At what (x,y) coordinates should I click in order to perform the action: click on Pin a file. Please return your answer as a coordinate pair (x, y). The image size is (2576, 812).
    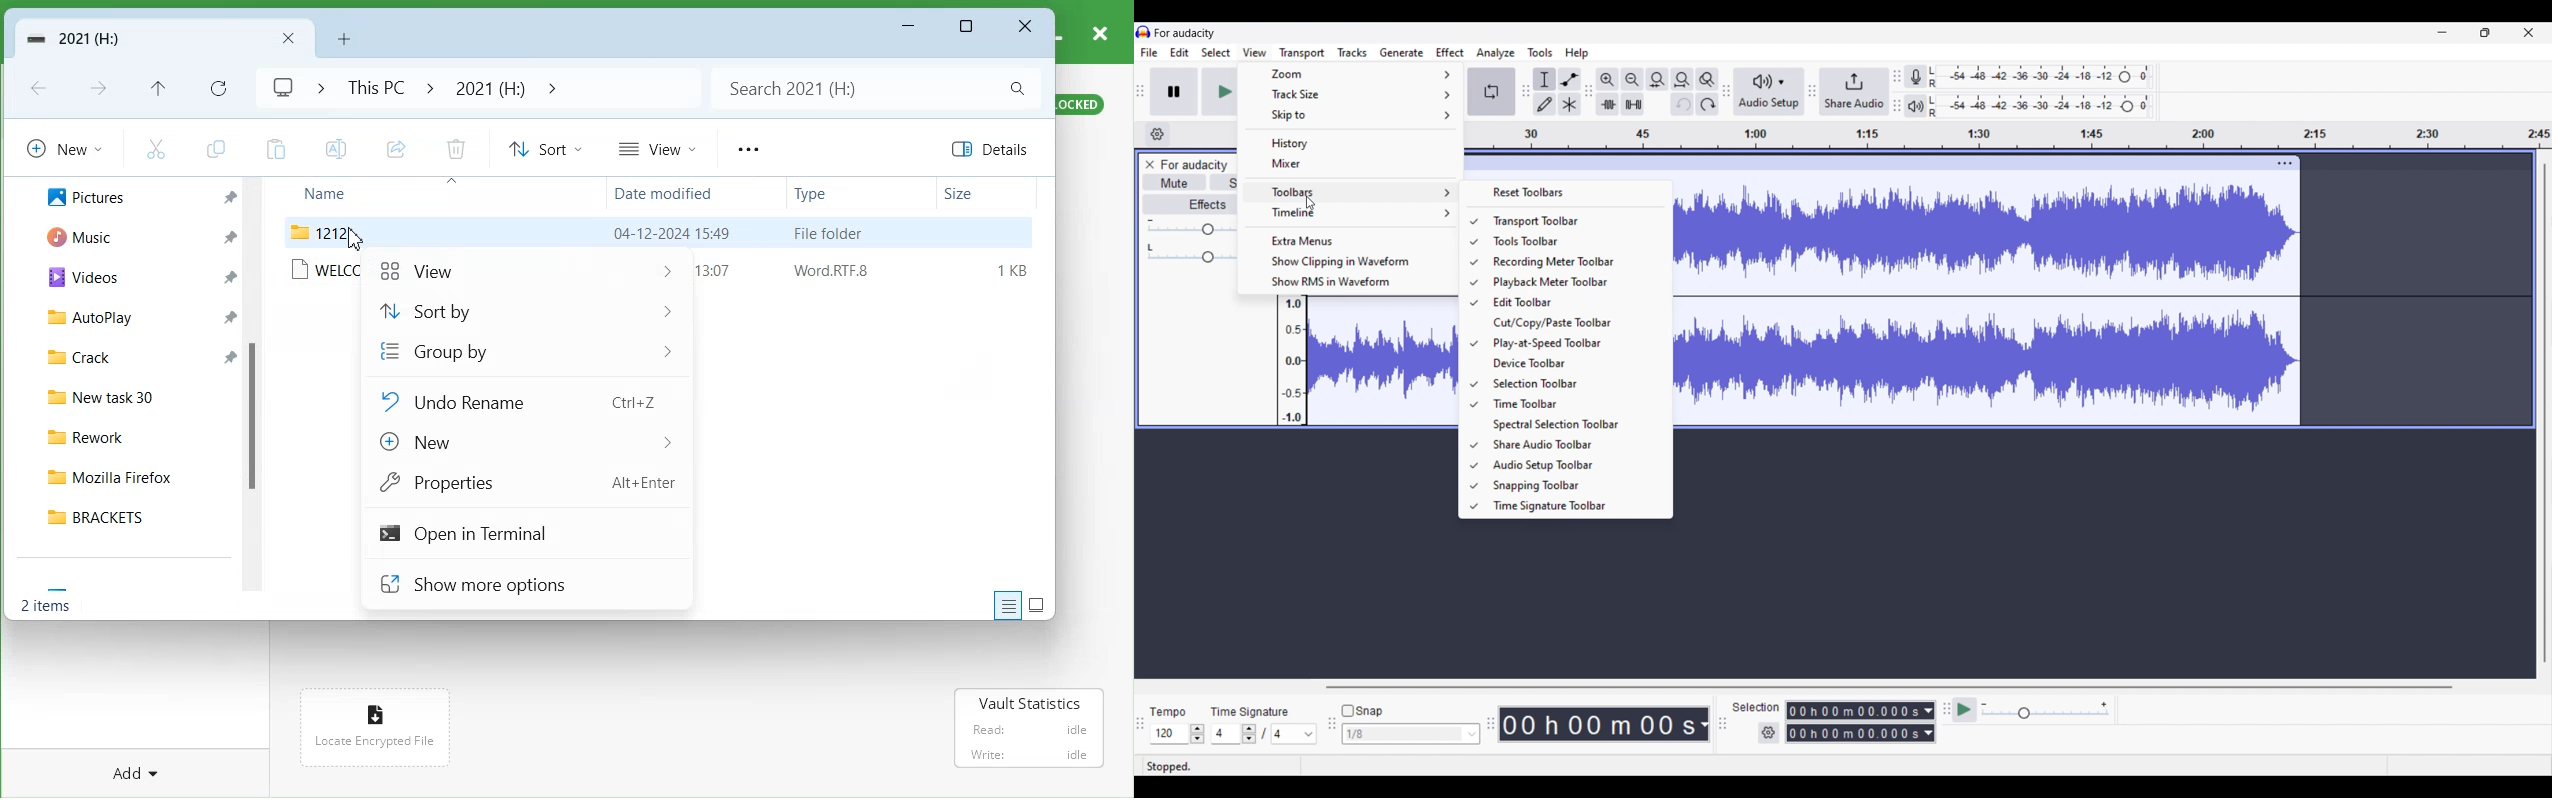
    Looking at the image, I should click on (228, 315).